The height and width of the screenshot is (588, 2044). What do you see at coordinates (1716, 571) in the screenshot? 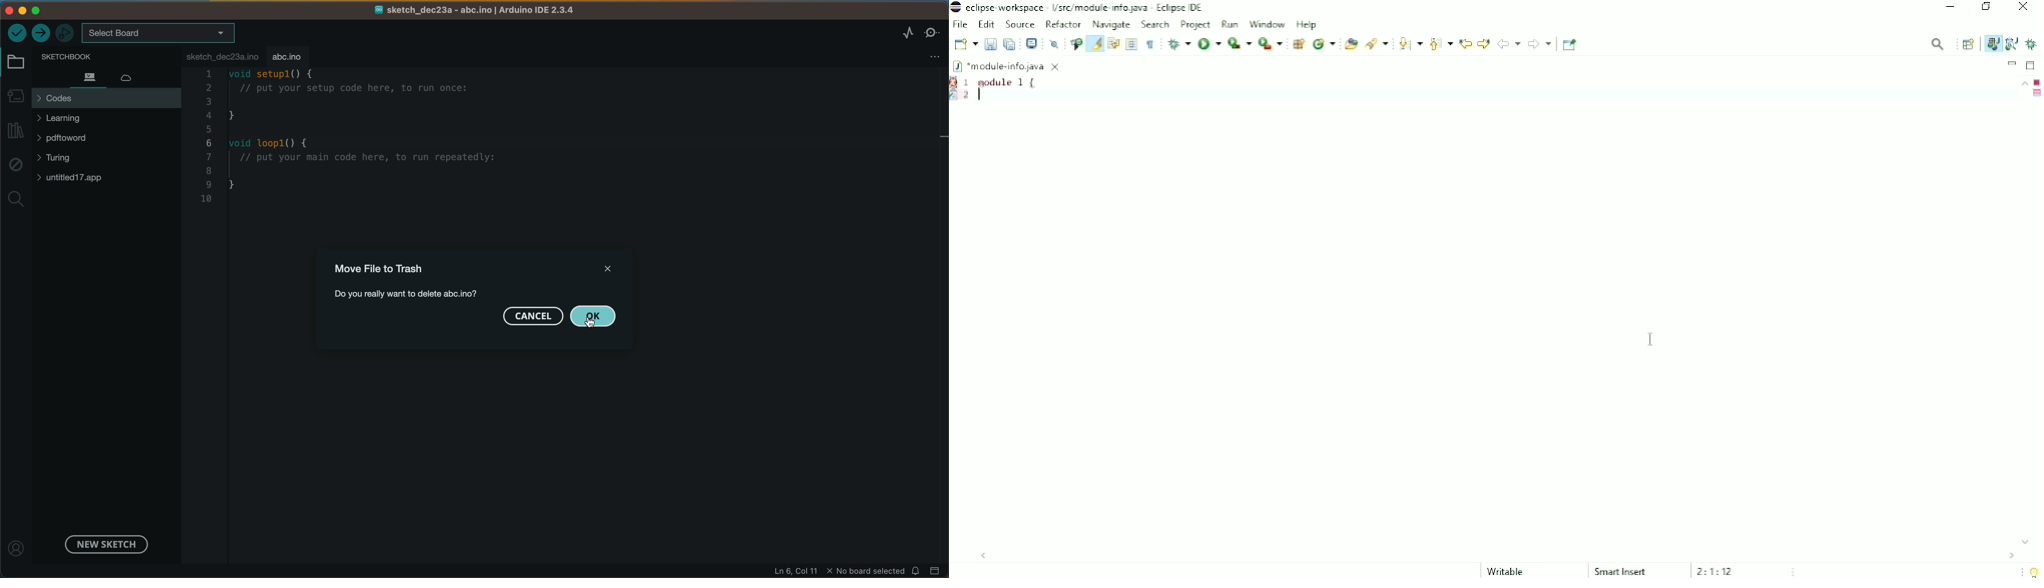
I see `2:1:12` at bounding box center [1716, 571].